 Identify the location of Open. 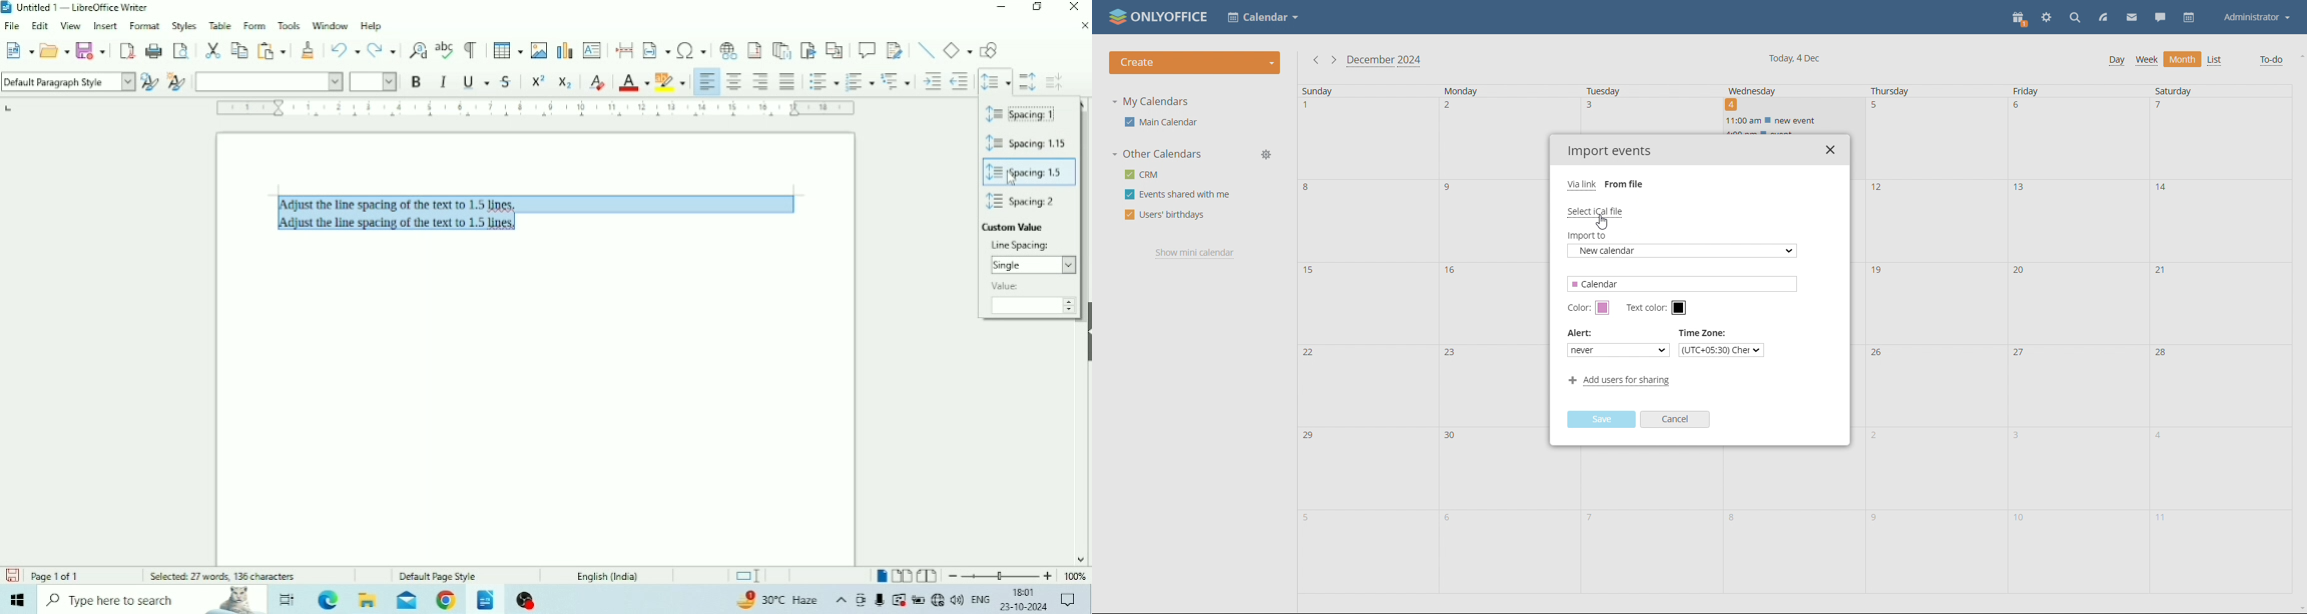
(55, 50).